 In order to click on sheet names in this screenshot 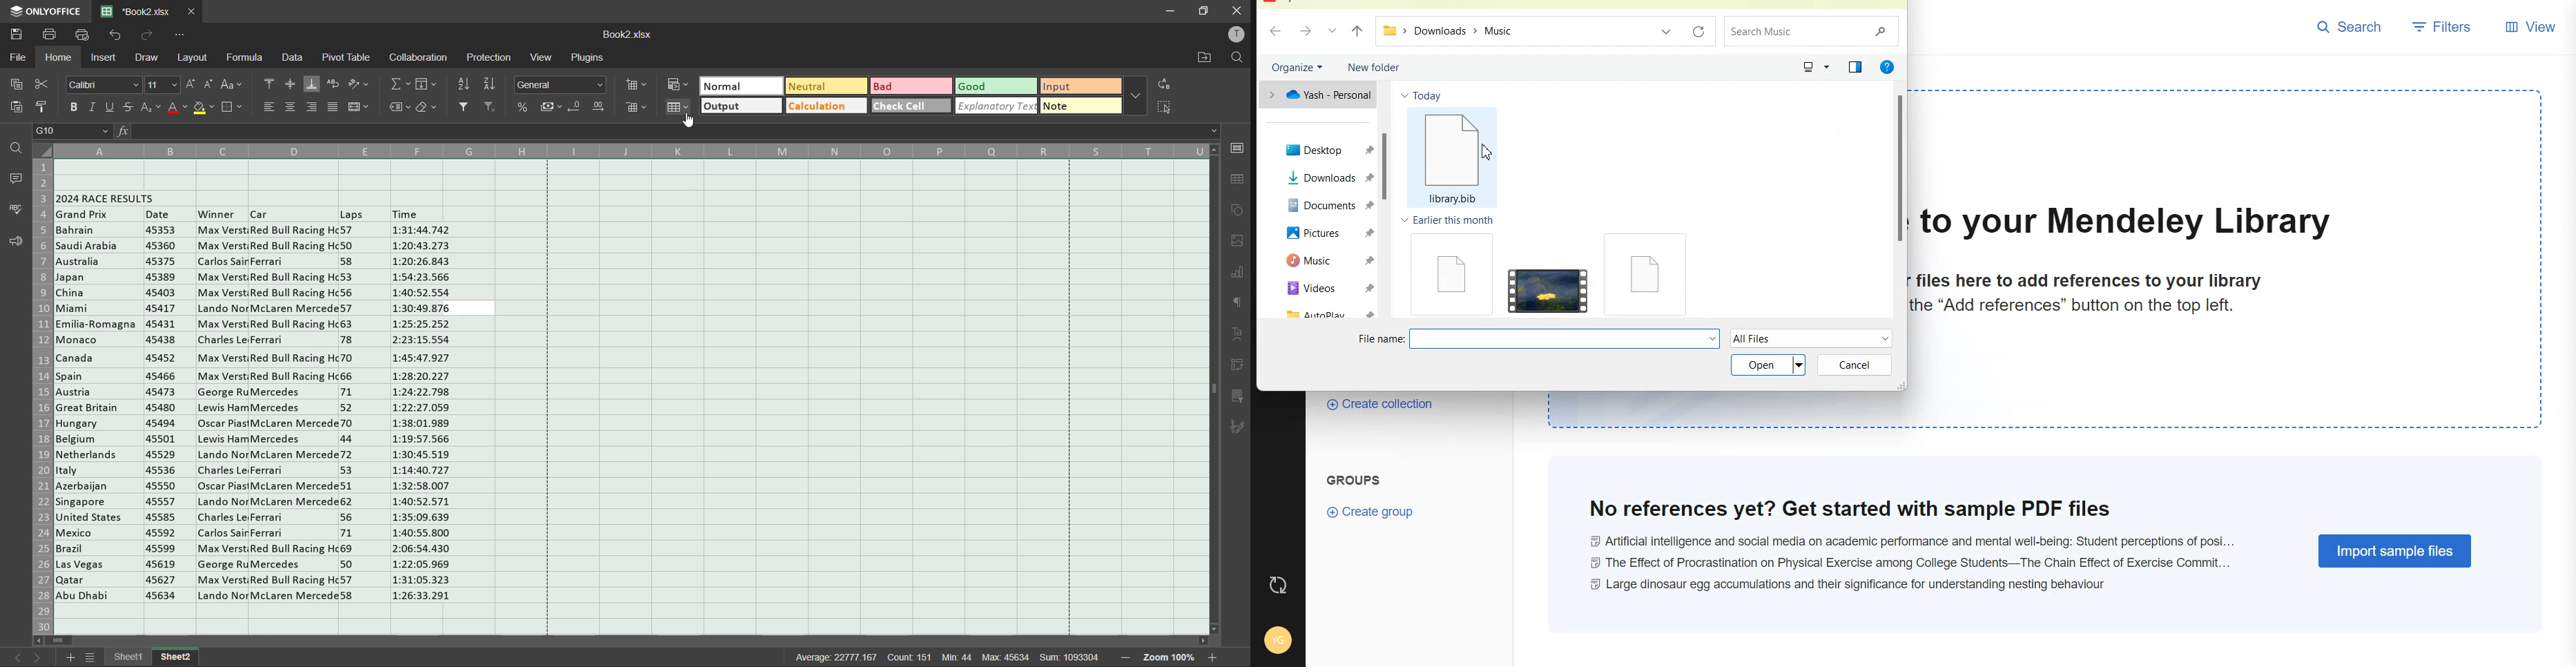, I will do `click(154, 657)`.